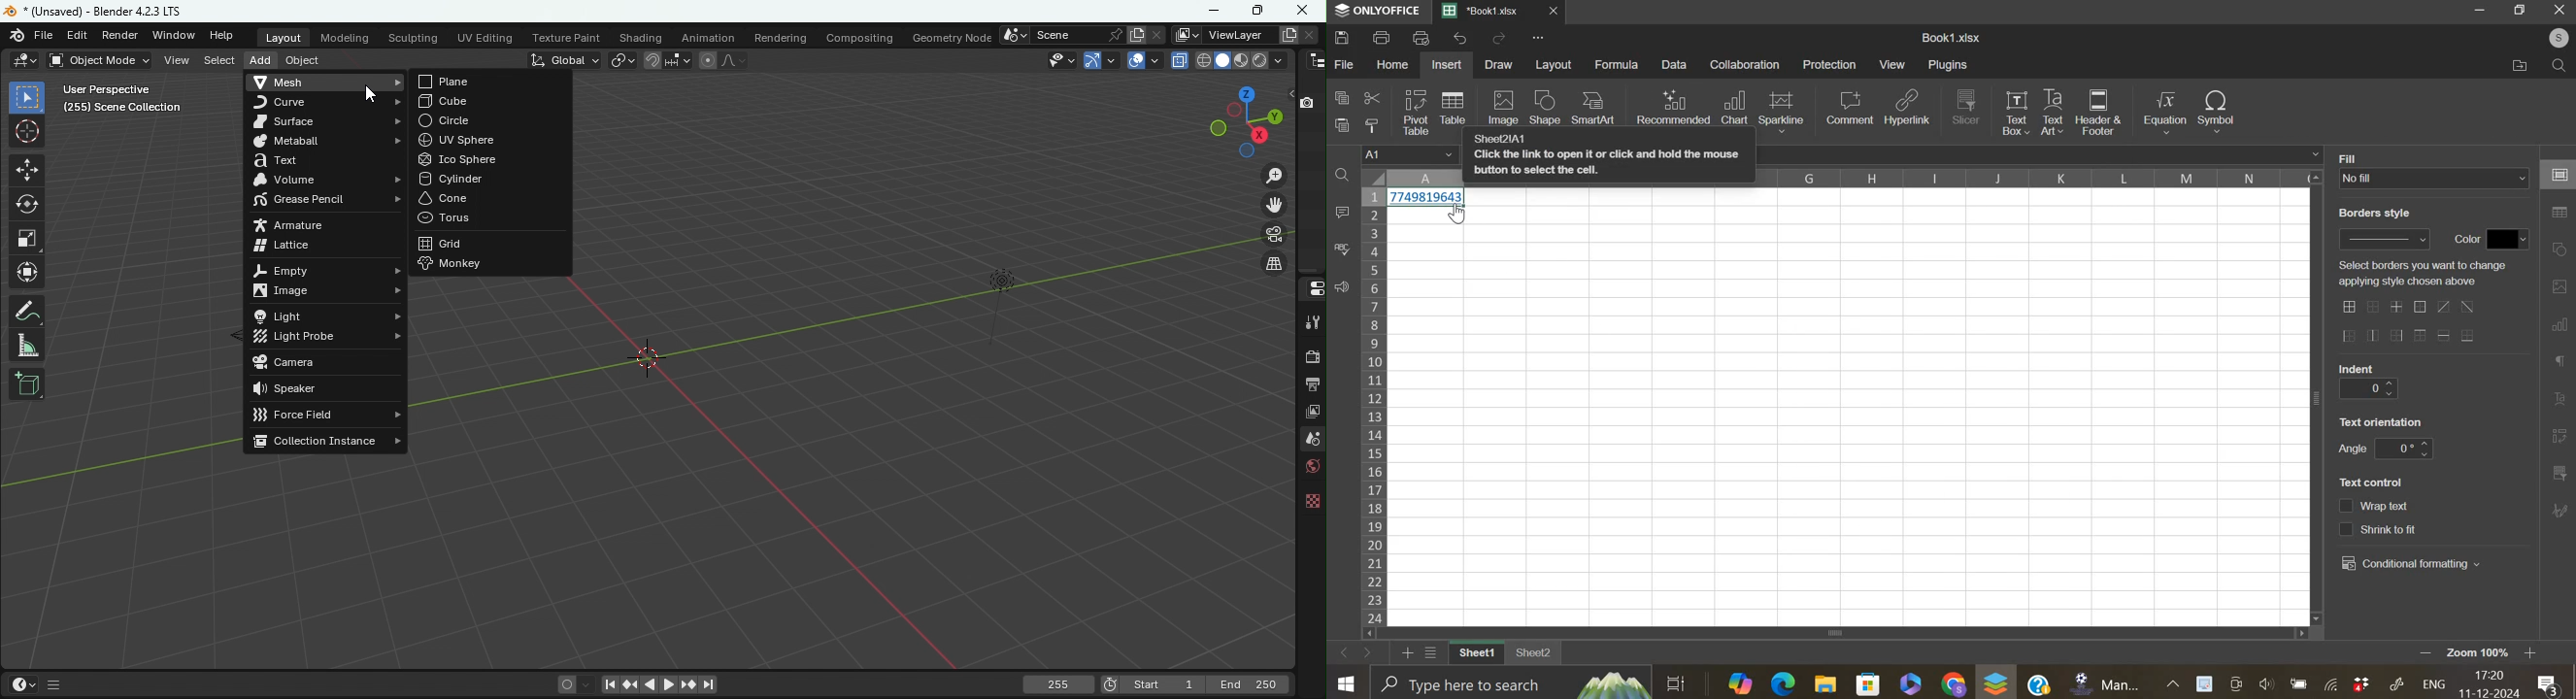 This screenshot has height=700, width=2576. What do you see at coordinates (324, 441) in the screenshot?
I see `Collection instance` at bounding box center [324, 441].